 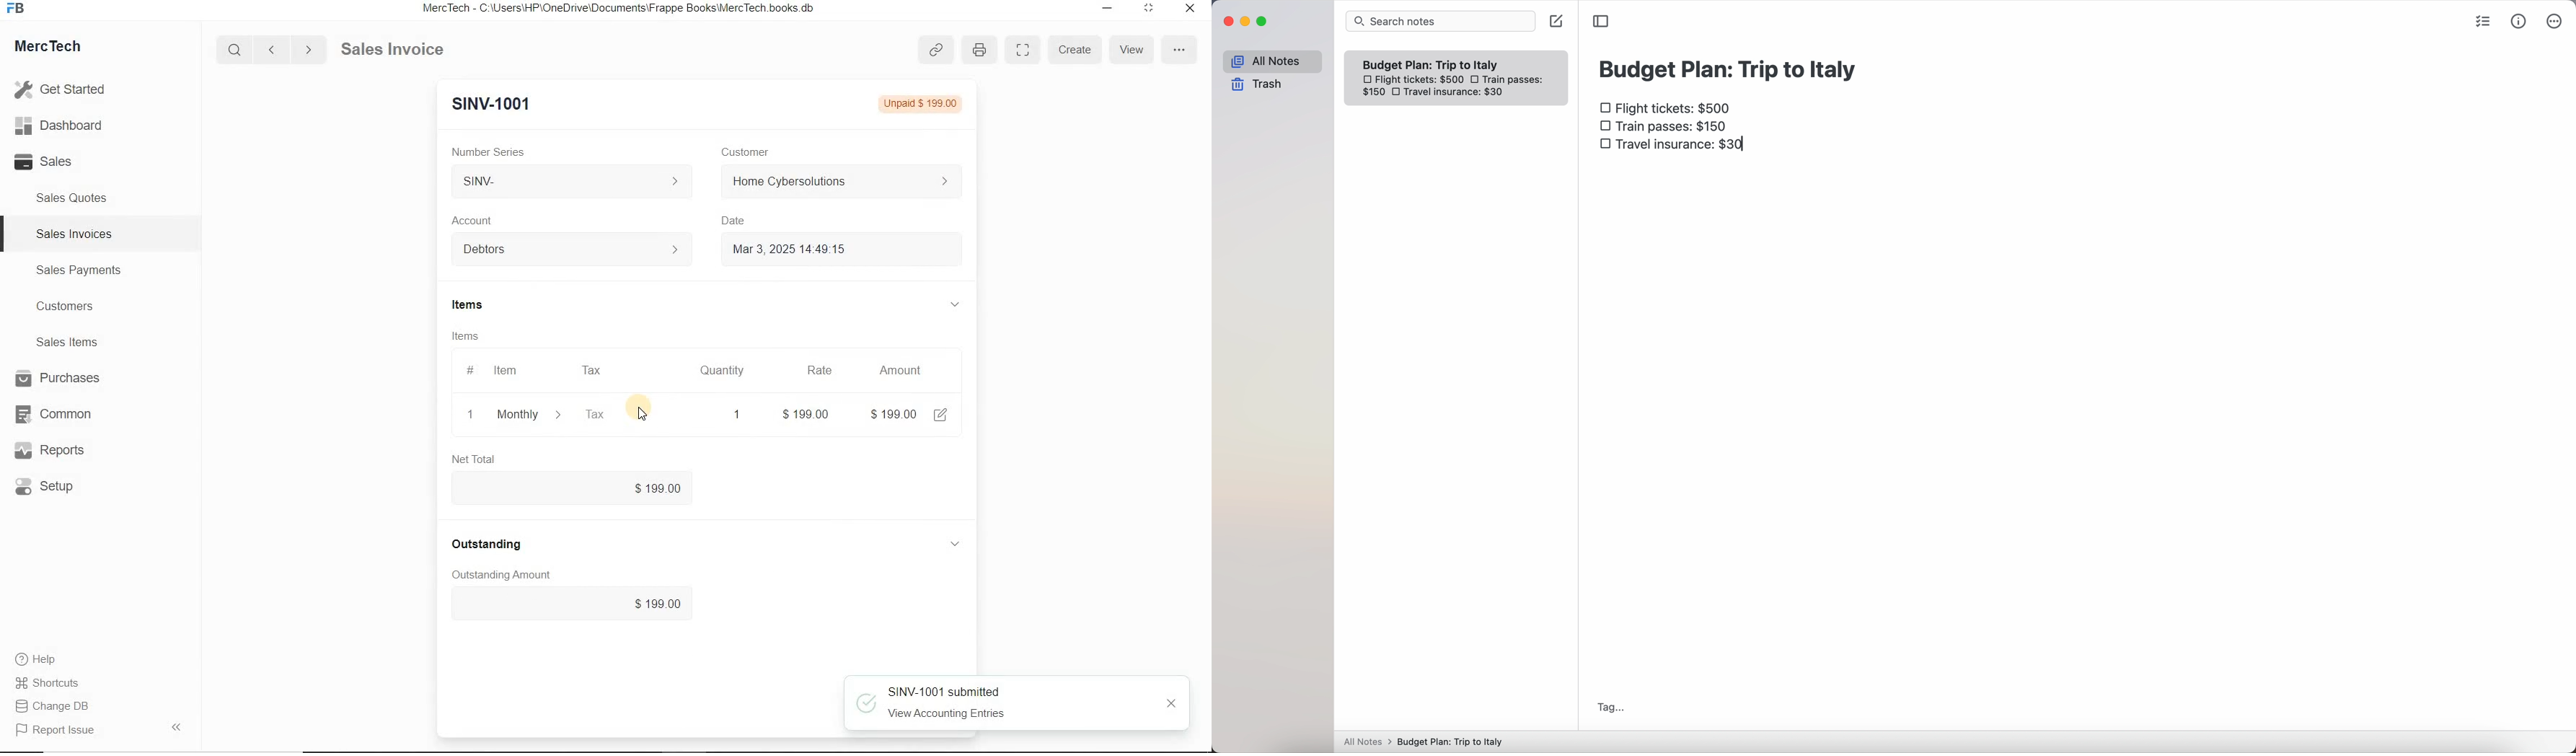 I want to click on Mar 3, 2025 14:49:15, so click(x=789, y=249).